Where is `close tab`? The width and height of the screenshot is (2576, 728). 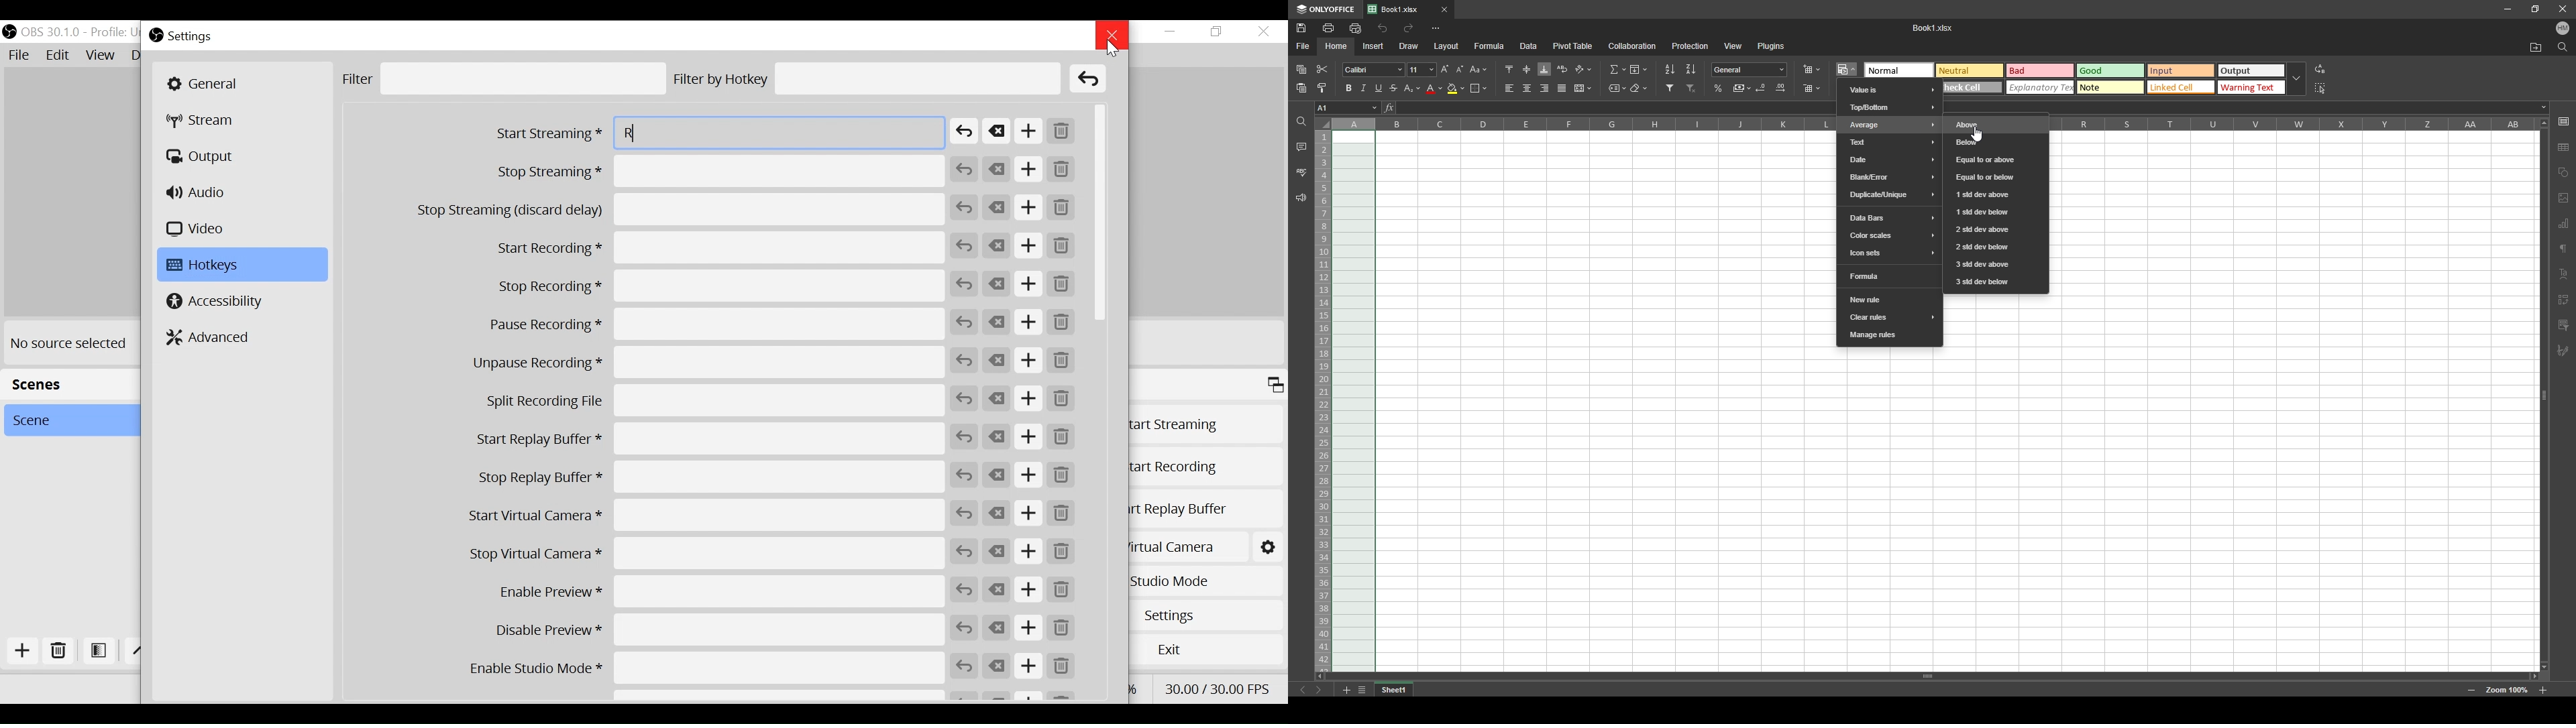
close tab is located at coordinates (1444, 9).